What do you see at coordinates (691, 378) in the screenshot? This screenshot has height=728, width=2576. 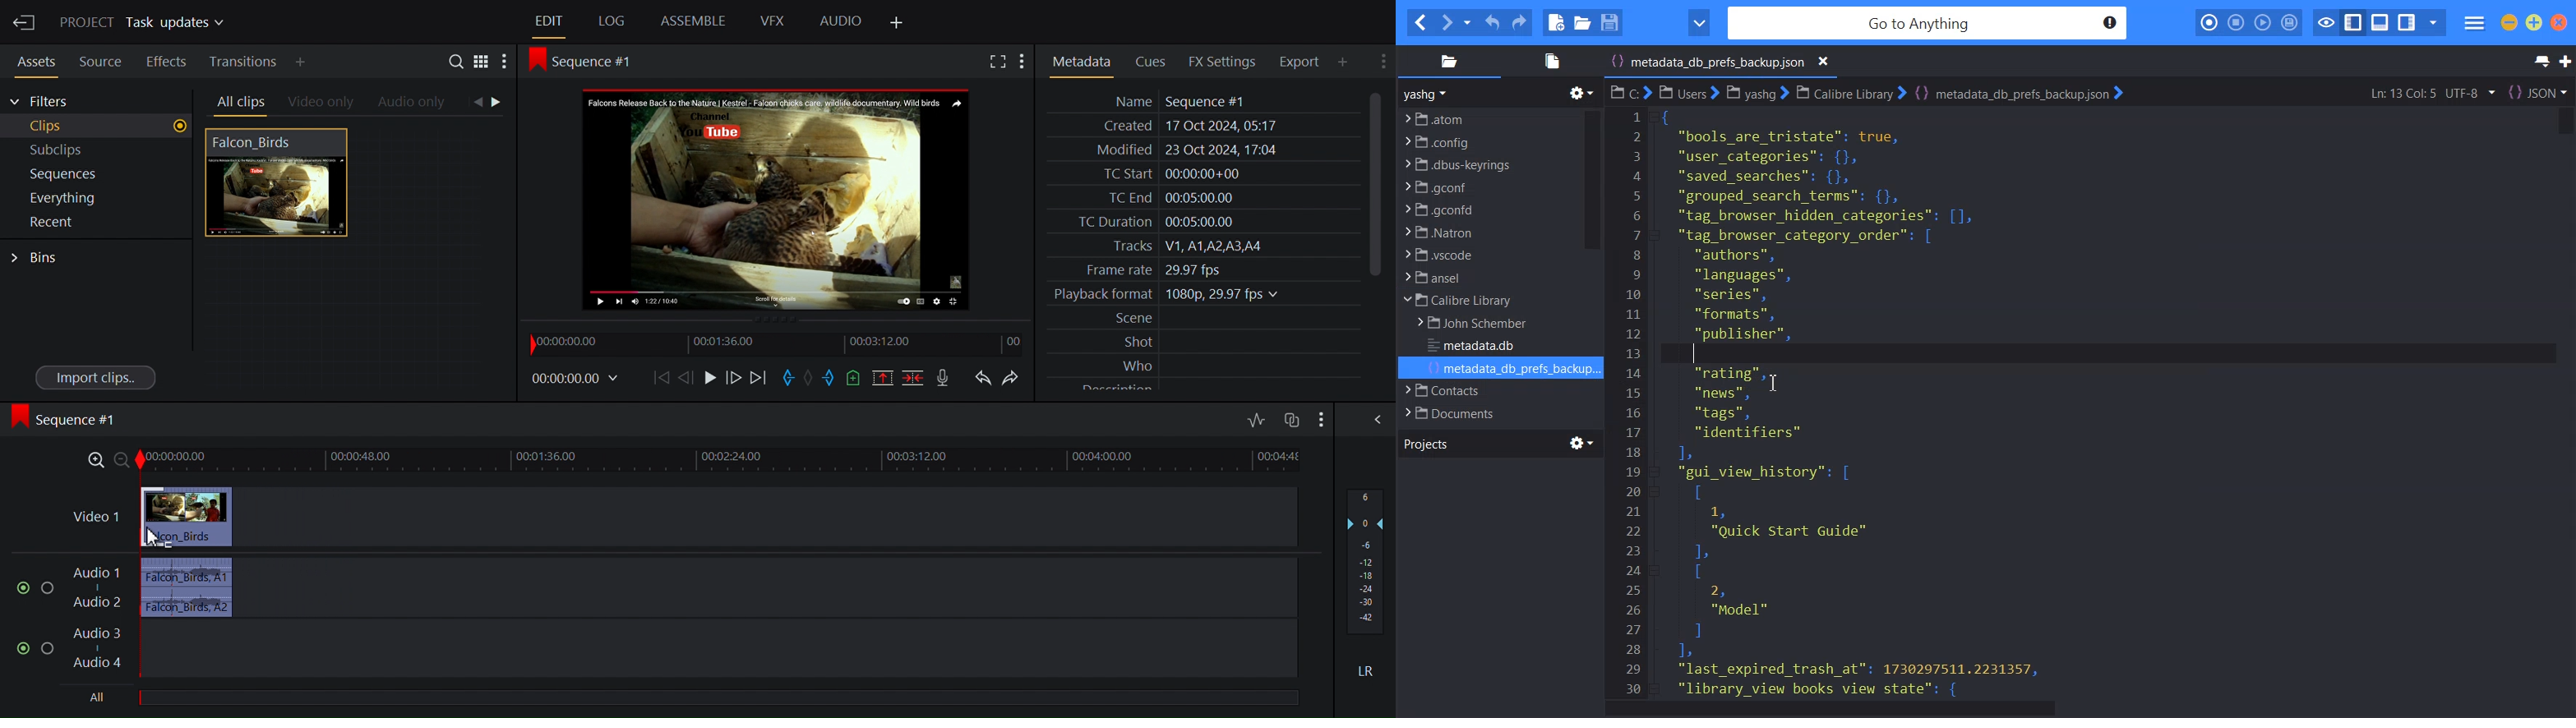 I see `Nudge one frame forward` at bounding box center [691, 378].